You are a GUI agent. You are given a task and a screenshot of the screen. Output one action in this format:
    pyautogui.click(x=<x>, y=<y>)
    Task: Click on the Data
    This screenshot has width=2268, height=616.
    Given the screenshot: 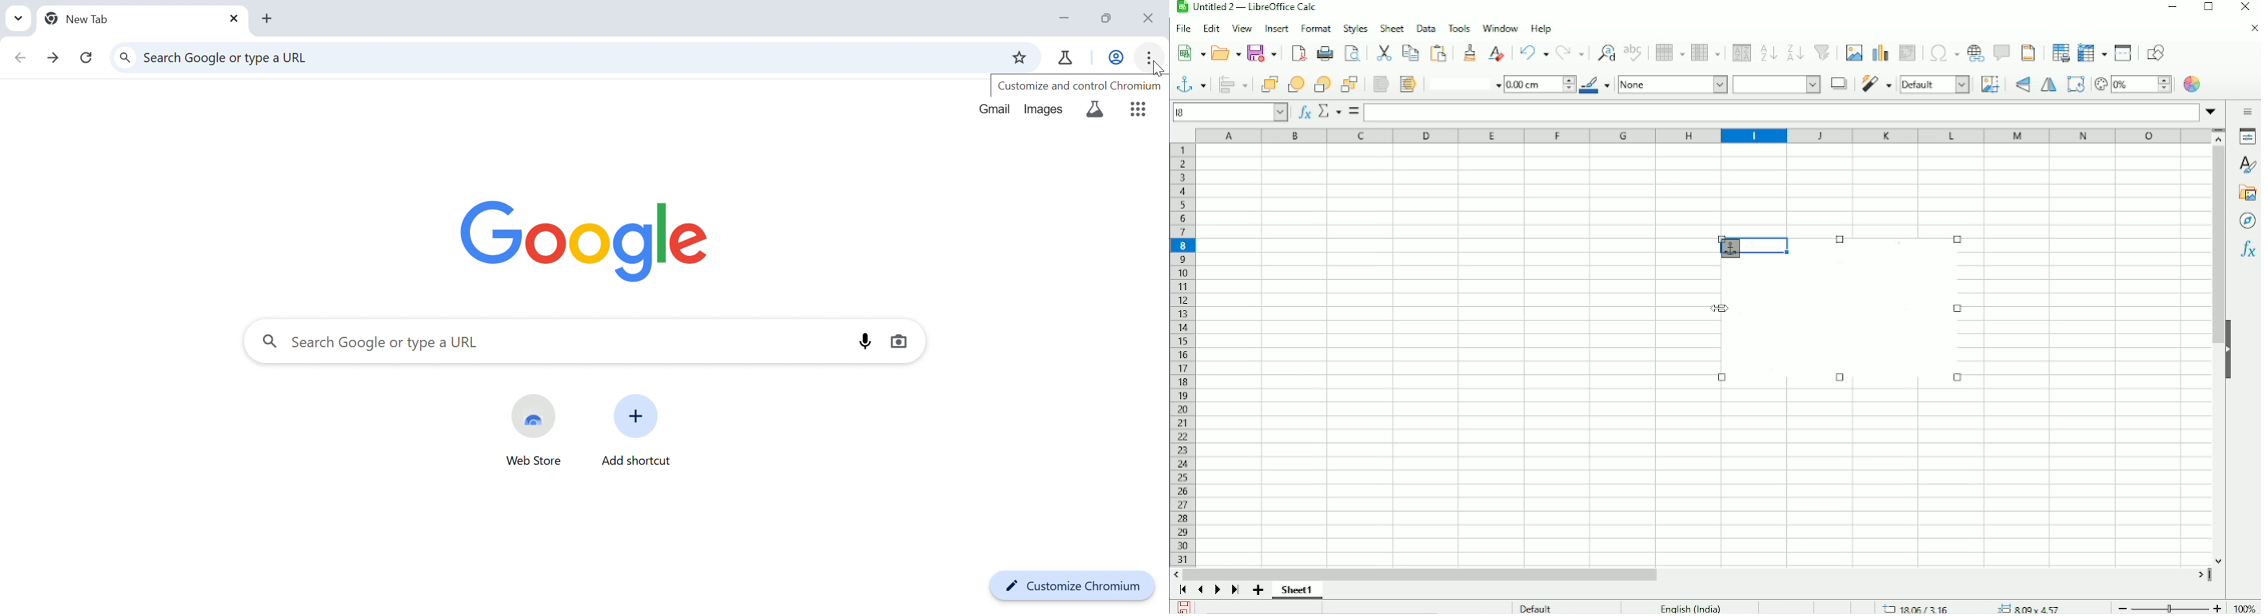 What is the action you would take?
    pyautogui.click(x=1425, y=28)
    